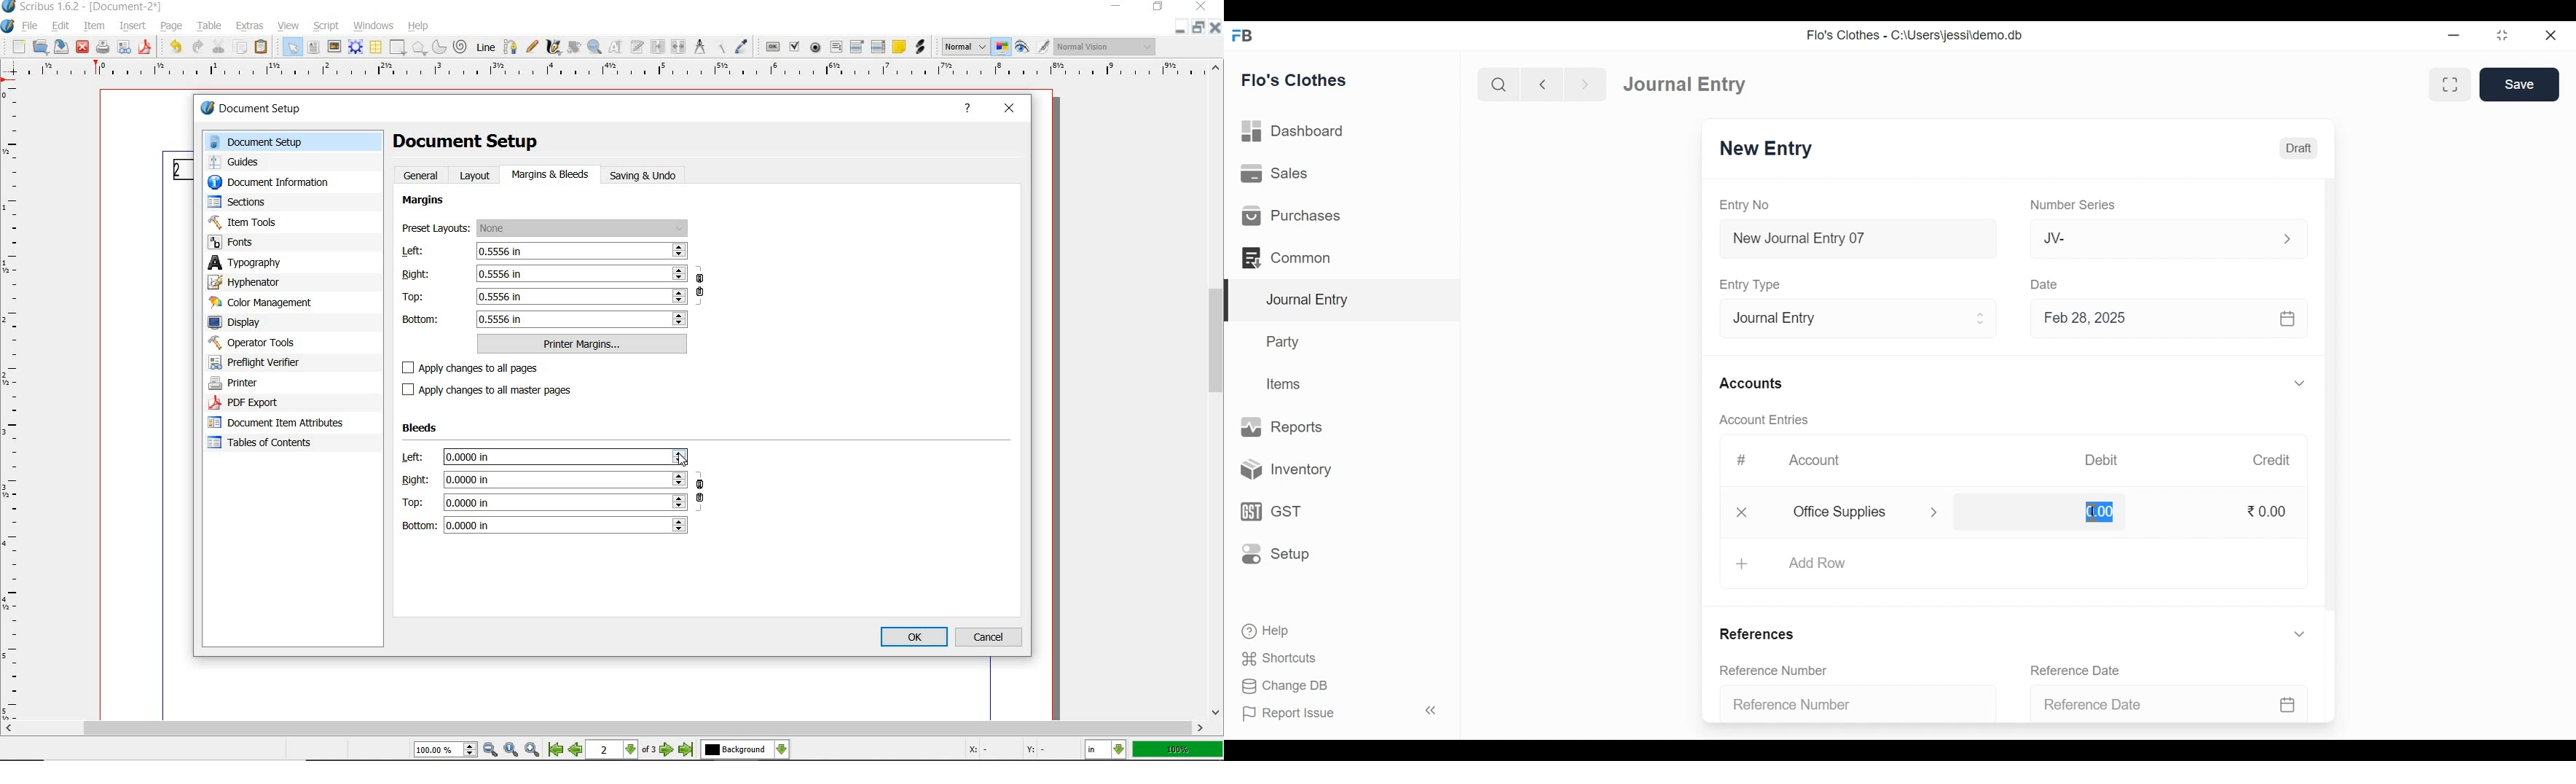  What do you see at coordinates (991, 636) in the screenshot?
I see `cancel` at bounding box center [991, 636].